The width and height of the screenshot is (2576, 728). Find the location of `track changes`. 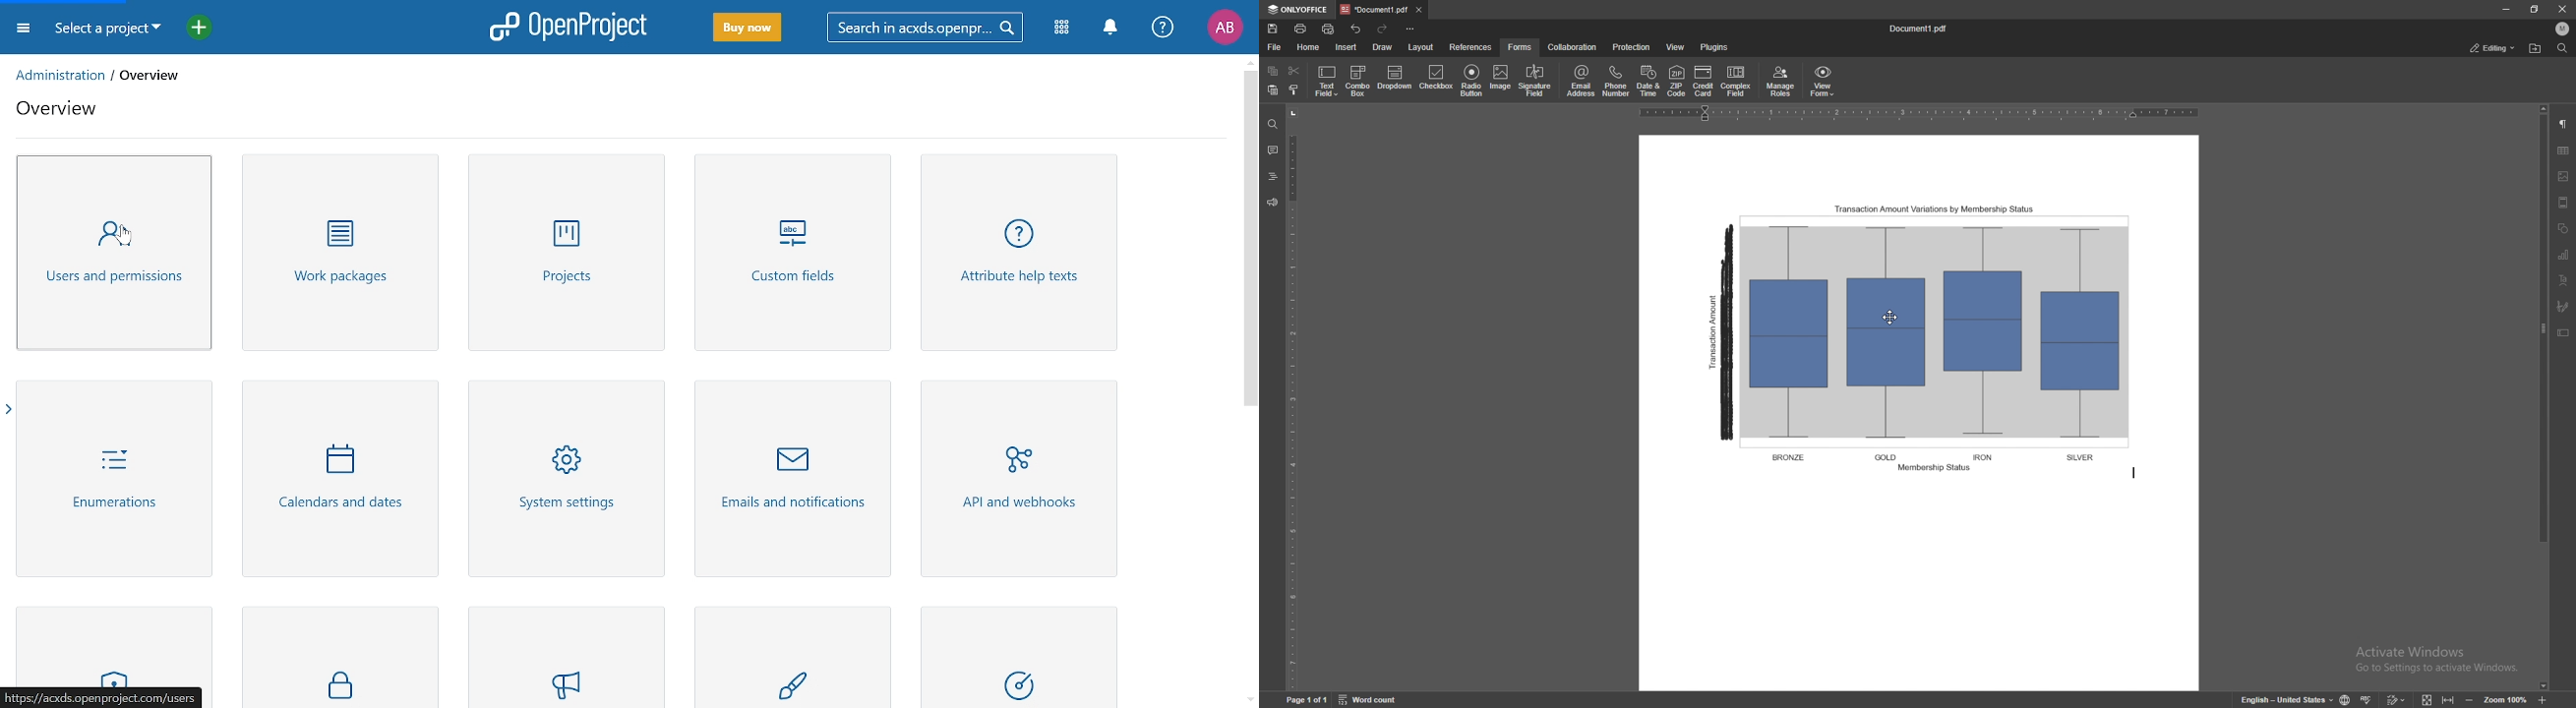

track changes is located at coordinates (2397, 699).